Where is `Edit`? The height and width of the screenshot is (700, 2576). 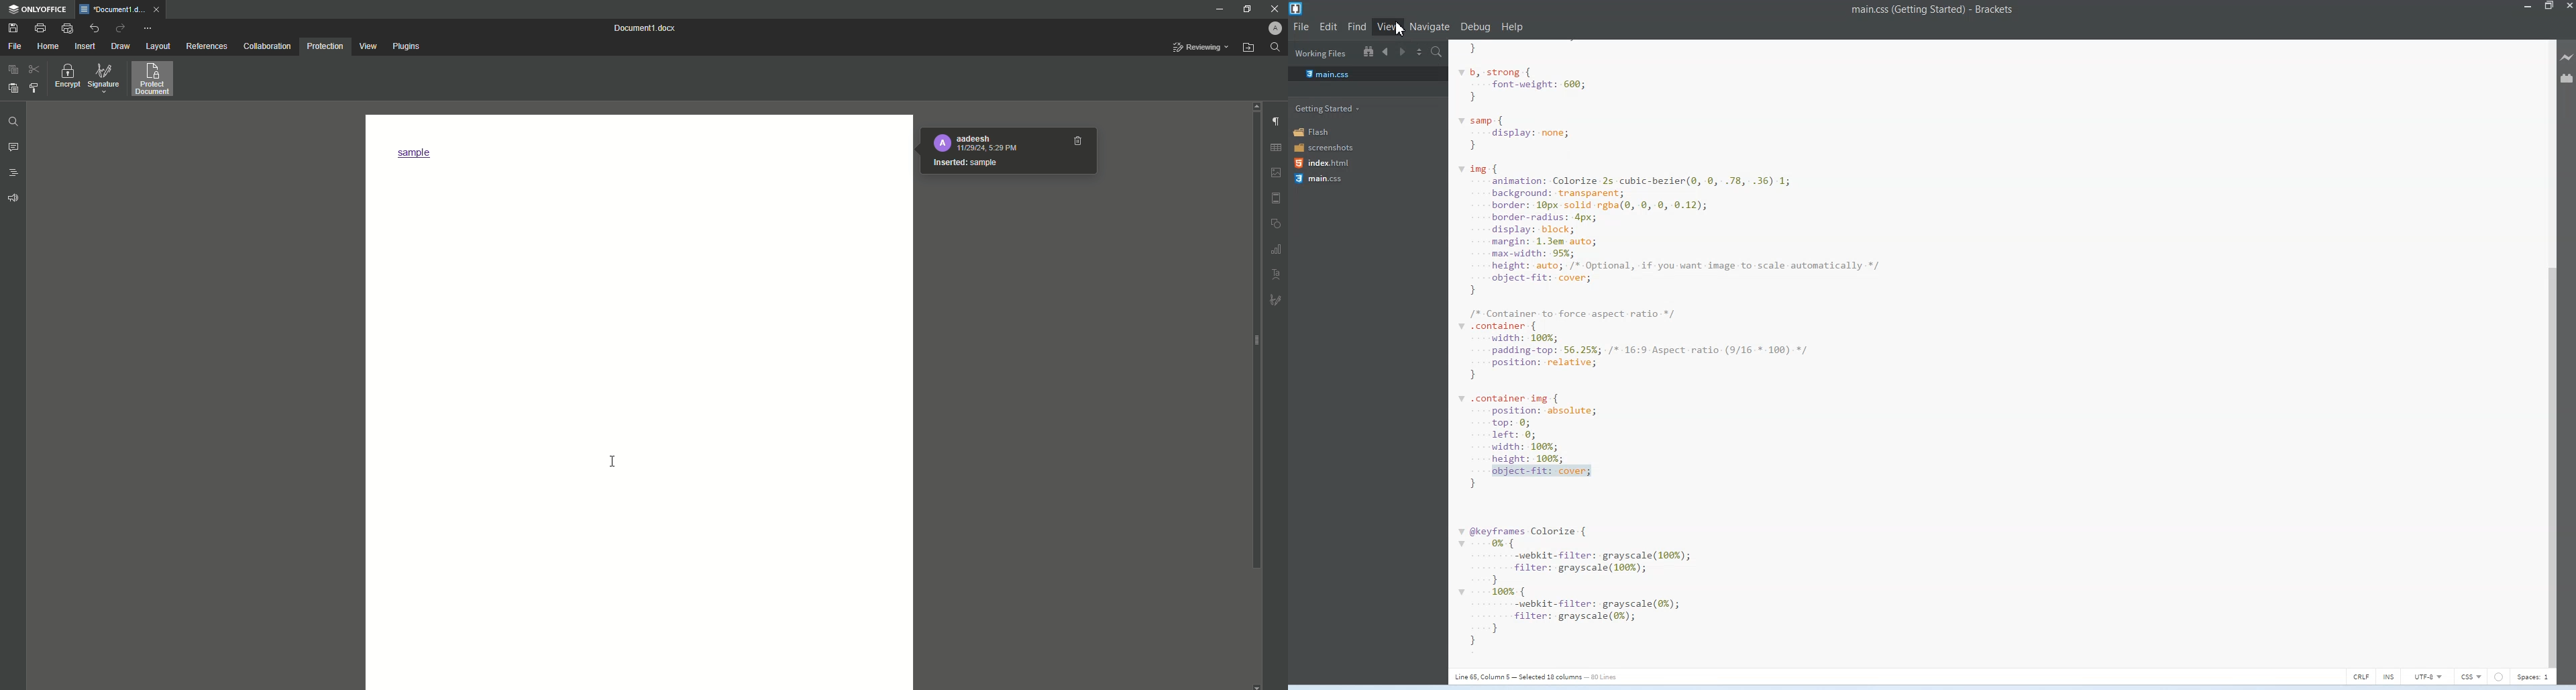
Edit is located at coordinates (1328, 26).